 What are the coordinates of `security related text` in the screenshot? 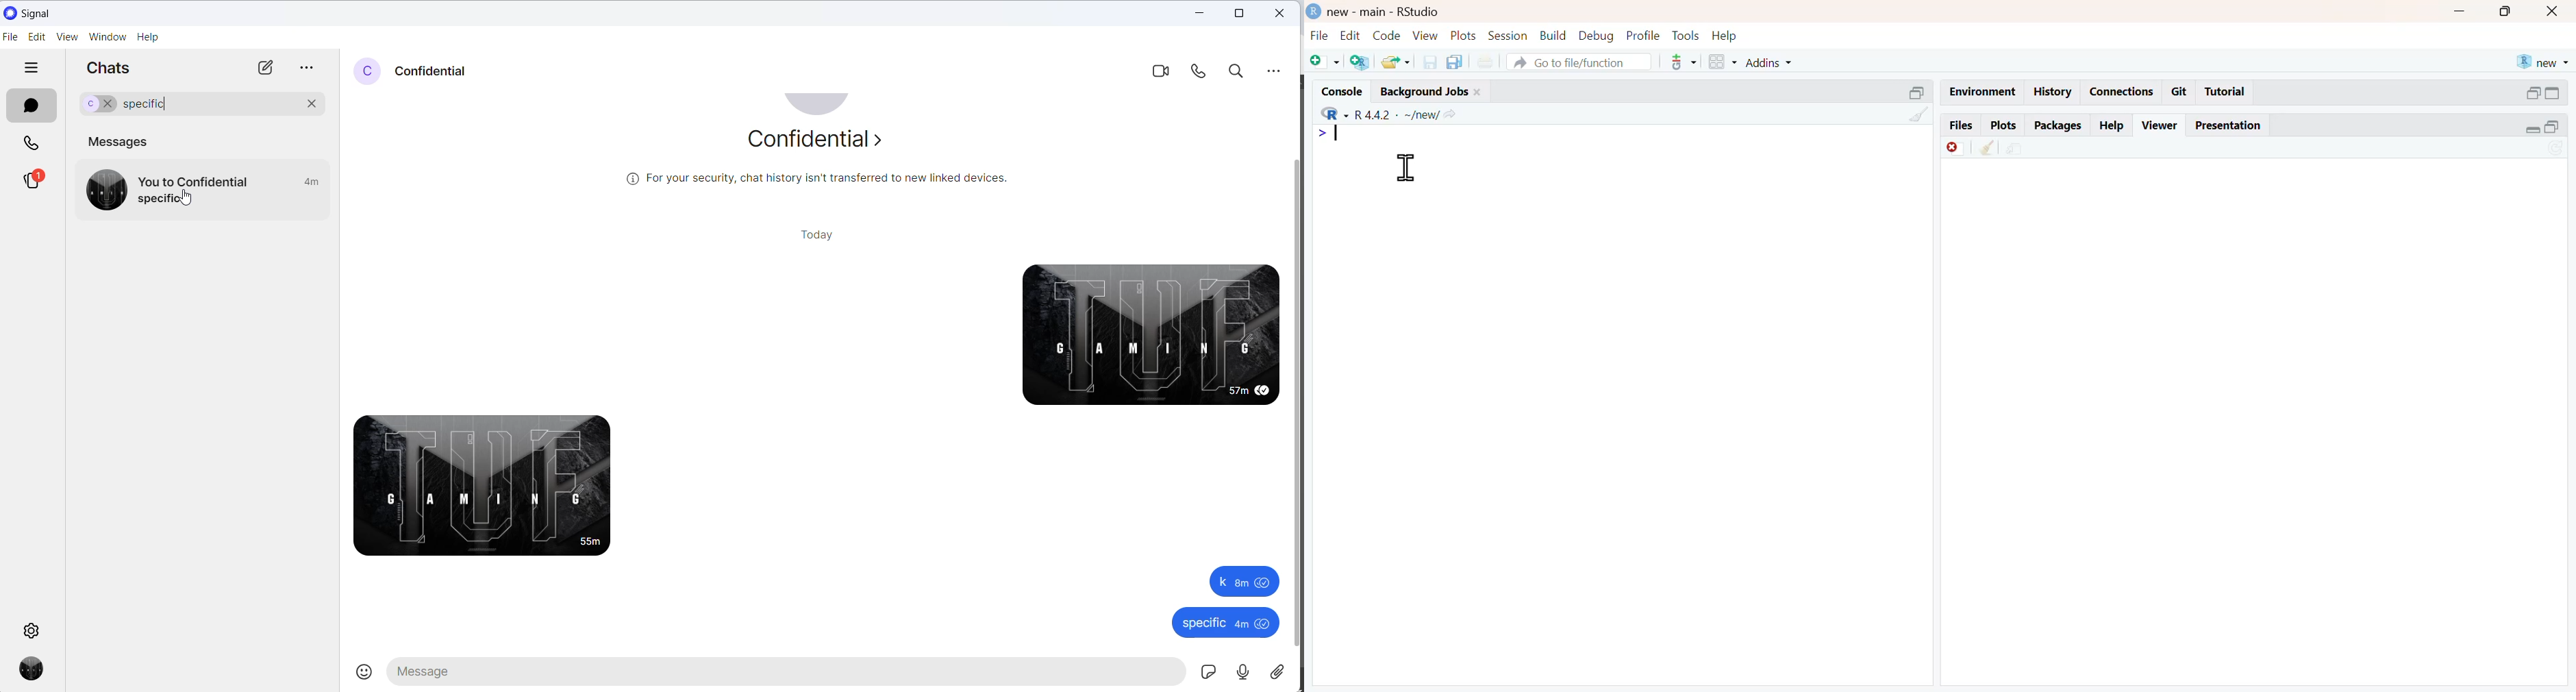 It's located at (825, 181).